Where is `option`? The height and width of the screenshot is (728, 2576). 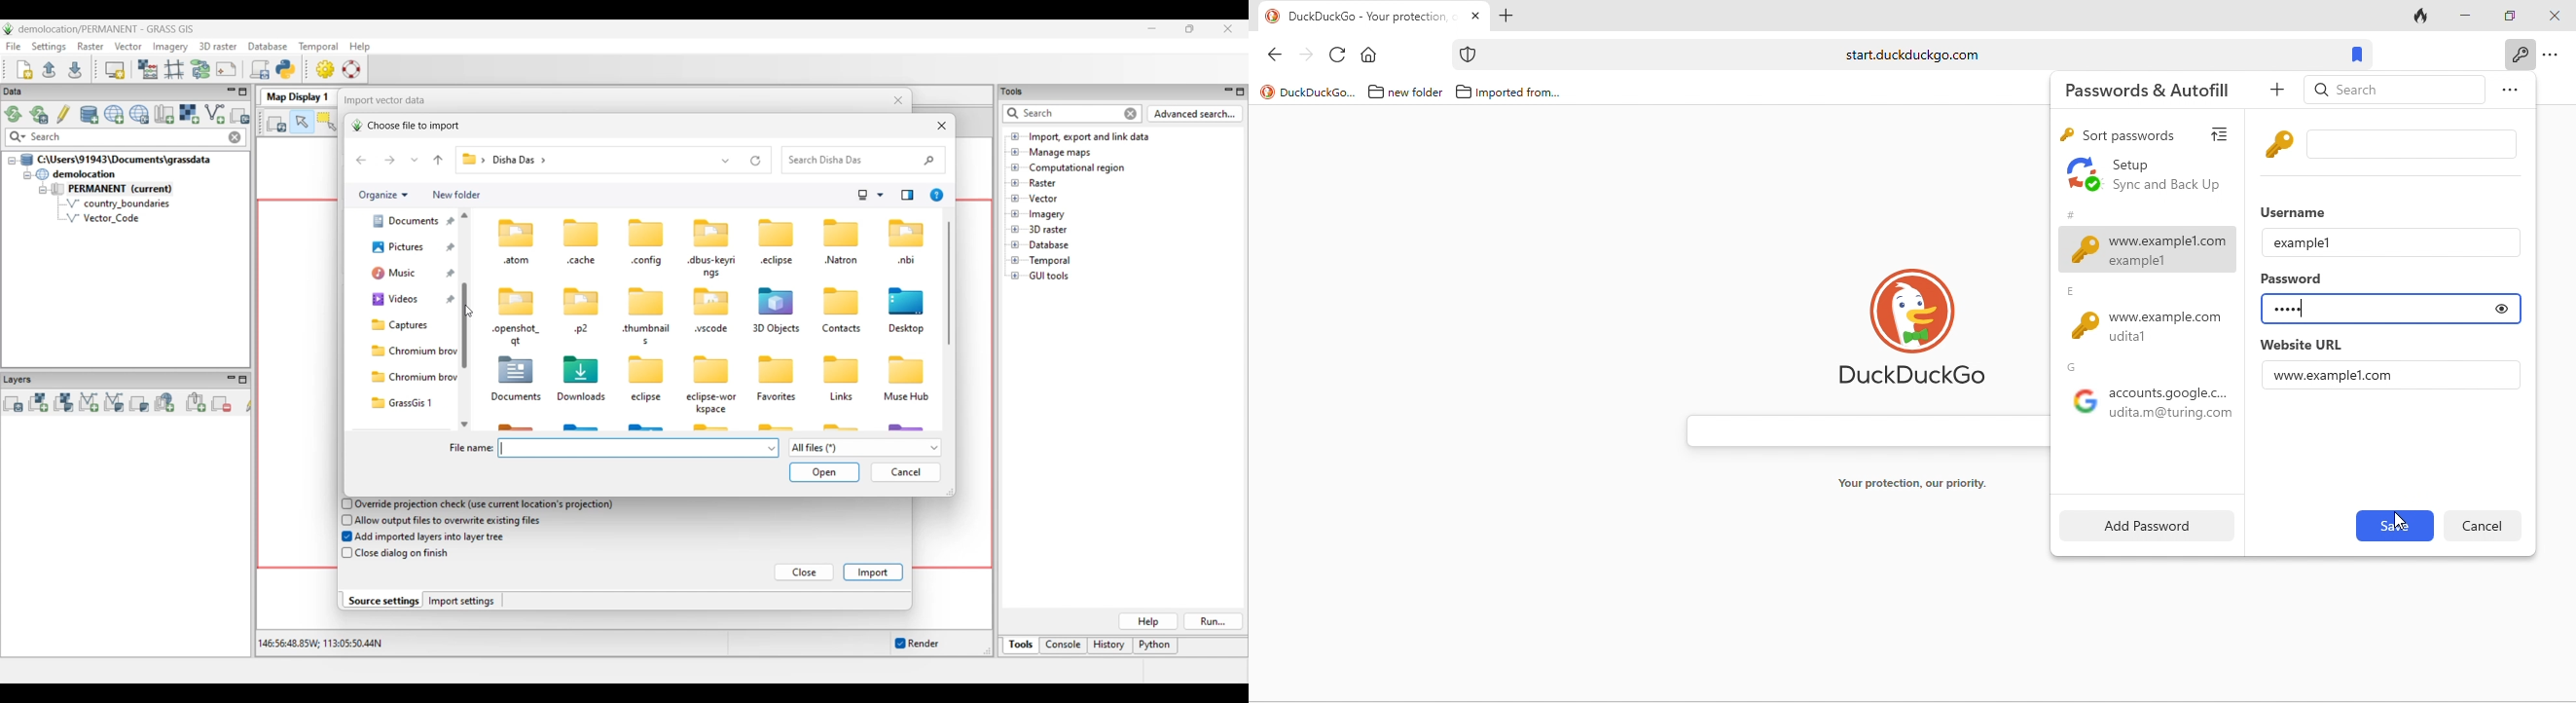
option is located at coordinates (2553, 56).